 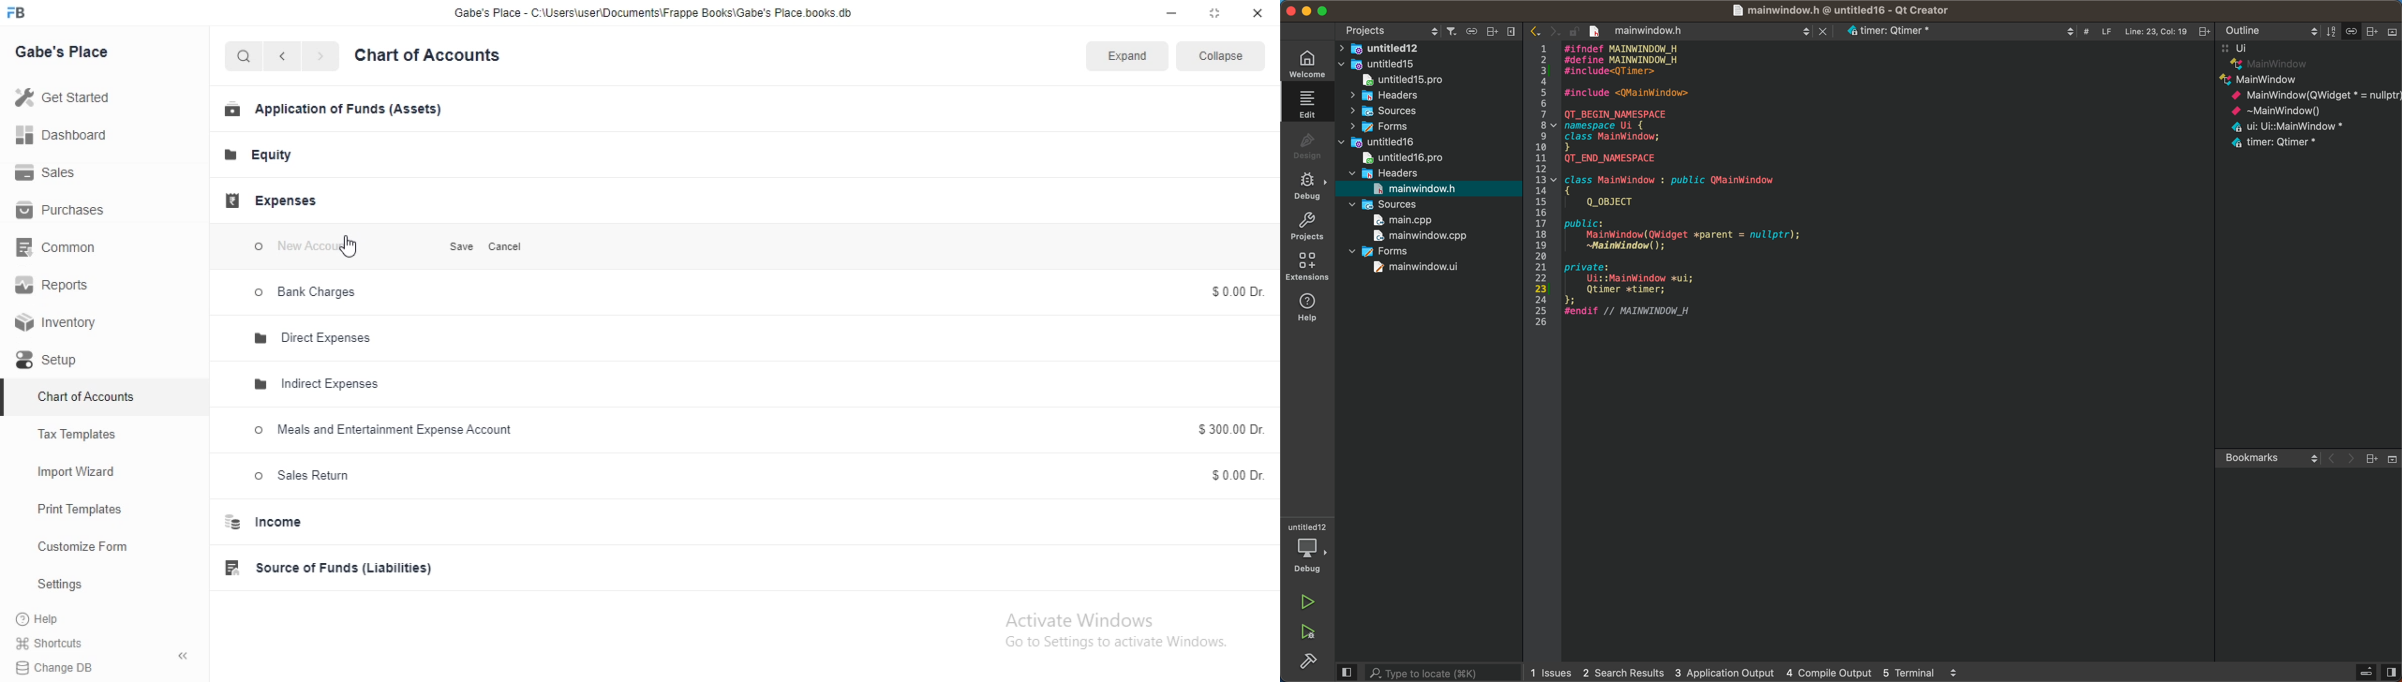 What do you see at coordinates (366, 203) in the screenshot?
I see `Add Account` at bounding box center [366, 203].